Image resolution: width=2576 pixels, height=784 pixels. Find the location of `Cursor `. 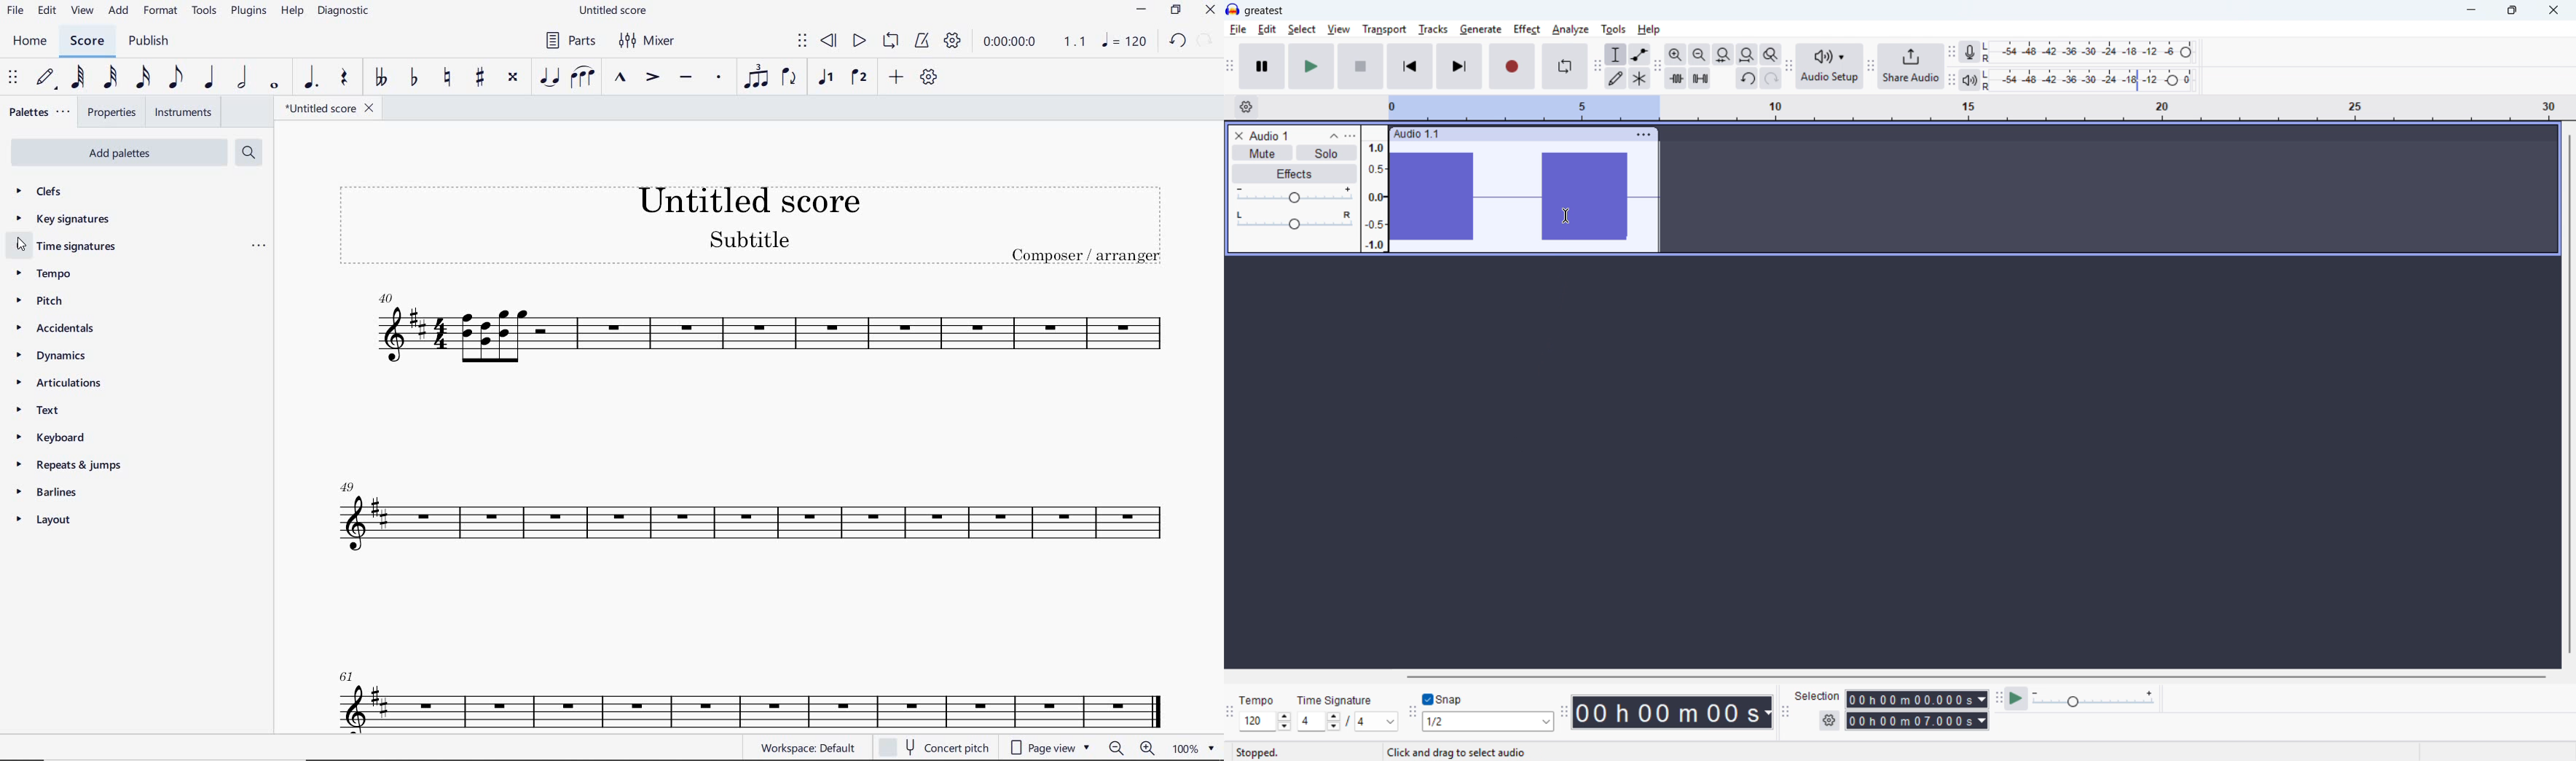

Cursor  is located at coordinates (1565, 216).